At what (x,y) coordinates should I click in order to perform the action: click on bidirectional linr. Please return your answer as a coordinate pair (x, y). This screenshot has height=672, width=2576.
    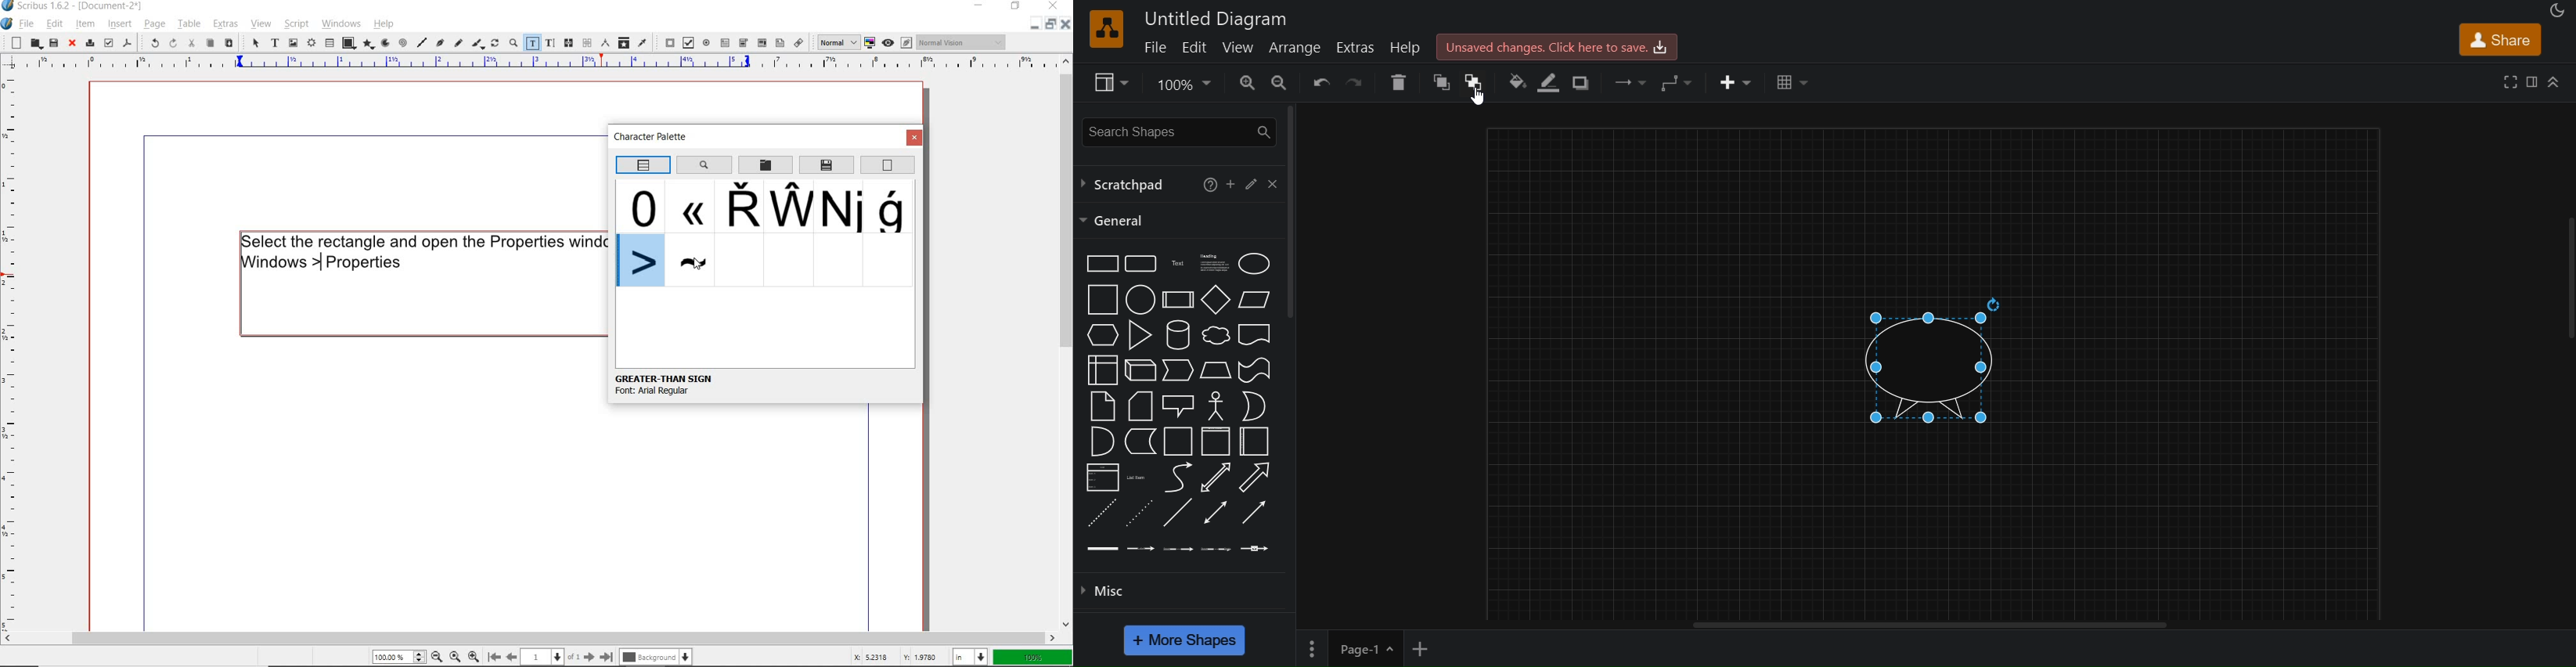
    Looking at the image, I should click on (1215, 512).